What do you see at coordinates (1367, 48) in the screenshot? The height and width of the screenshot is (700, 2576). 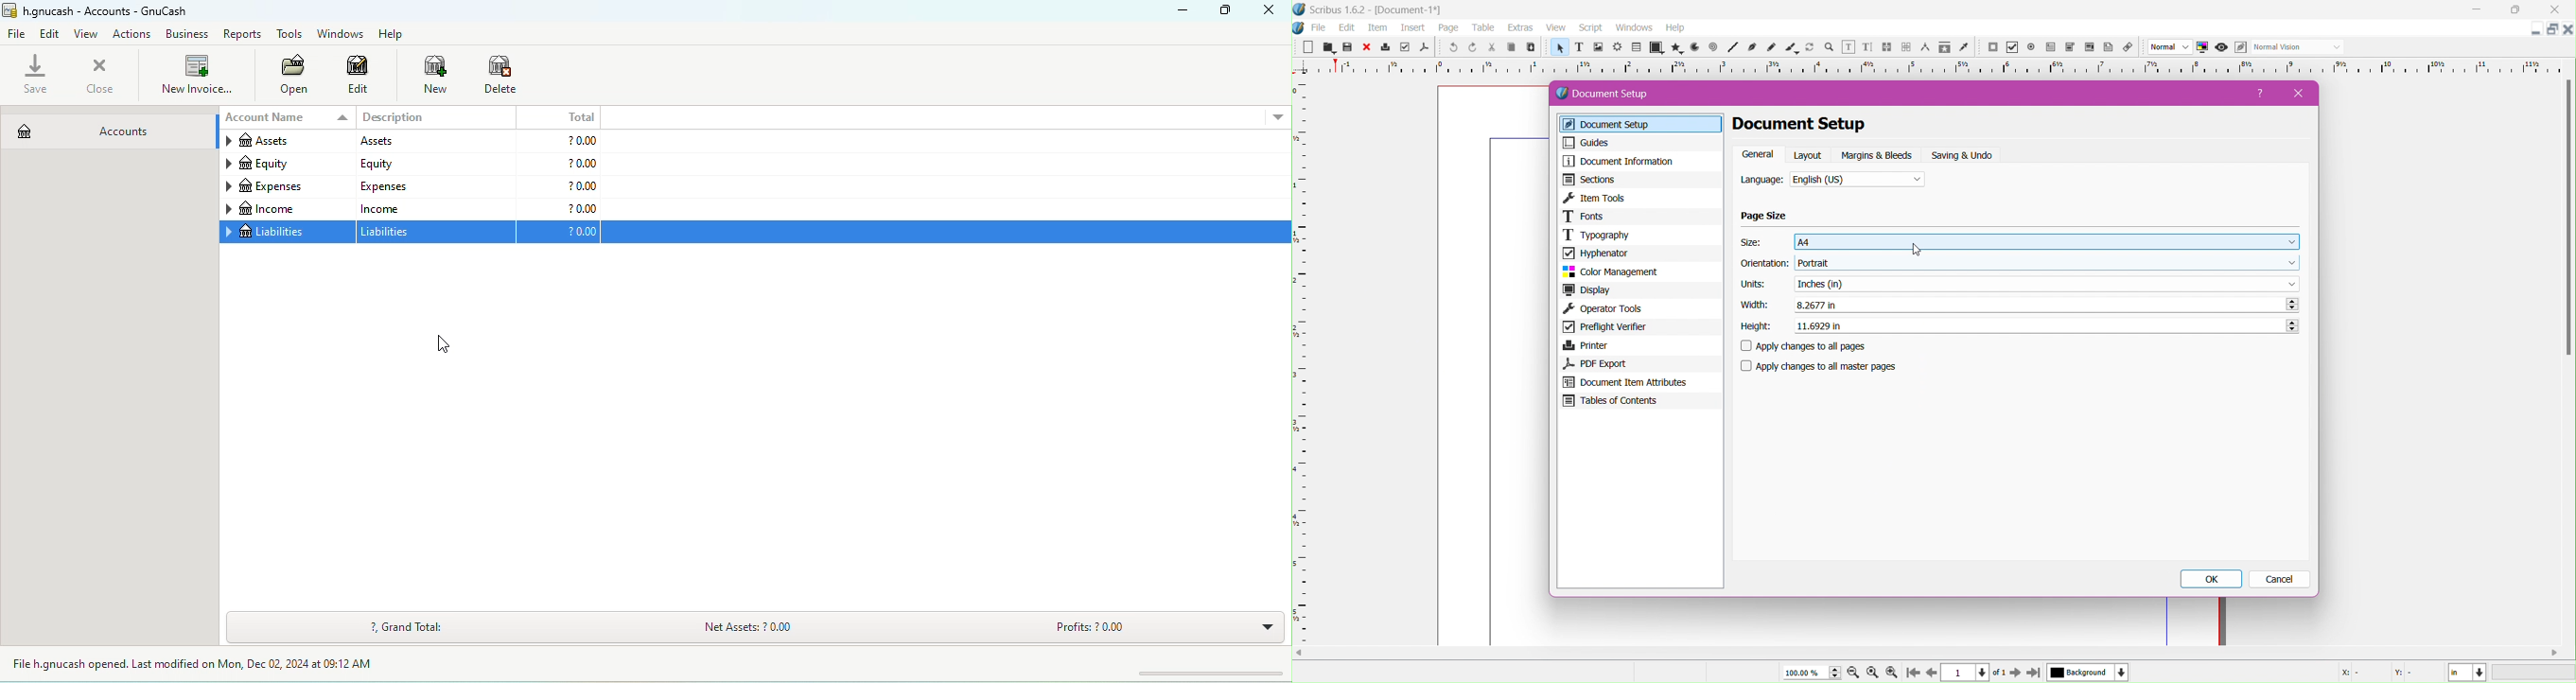 I see `close` at bounding box center [1367, 48].